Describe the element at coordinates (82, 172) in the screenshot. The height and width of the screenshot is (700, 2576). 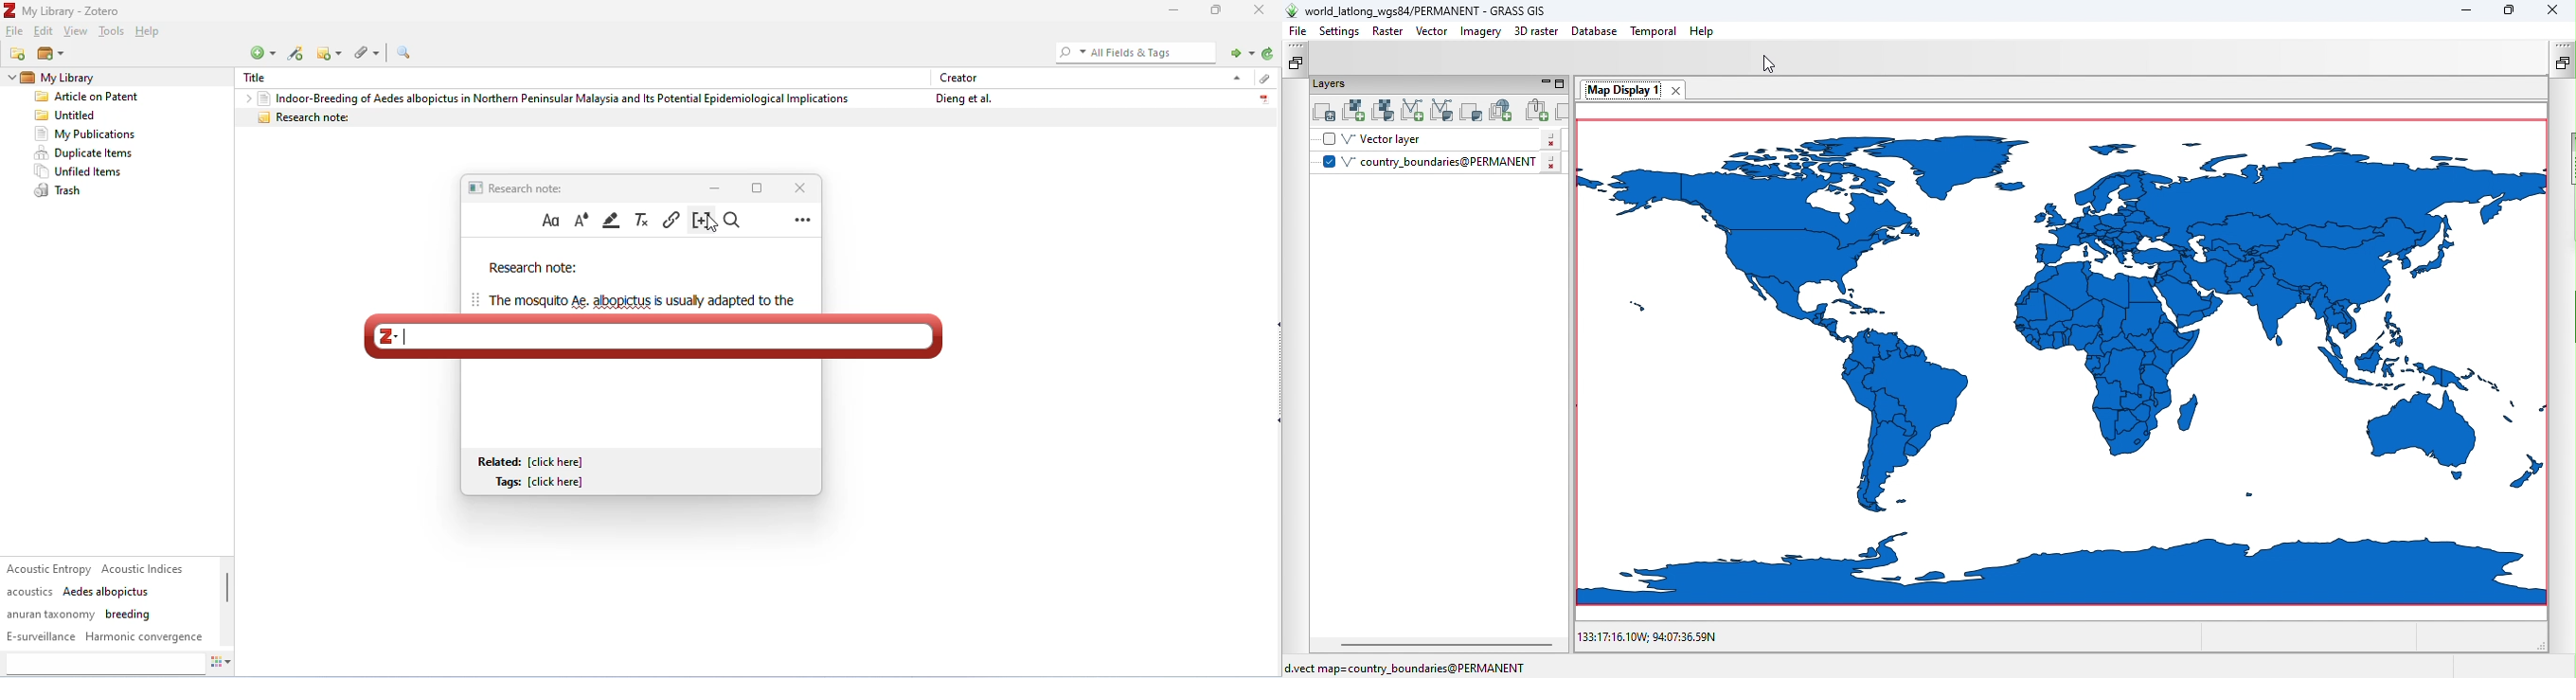
I see `unfiled items` at that location.